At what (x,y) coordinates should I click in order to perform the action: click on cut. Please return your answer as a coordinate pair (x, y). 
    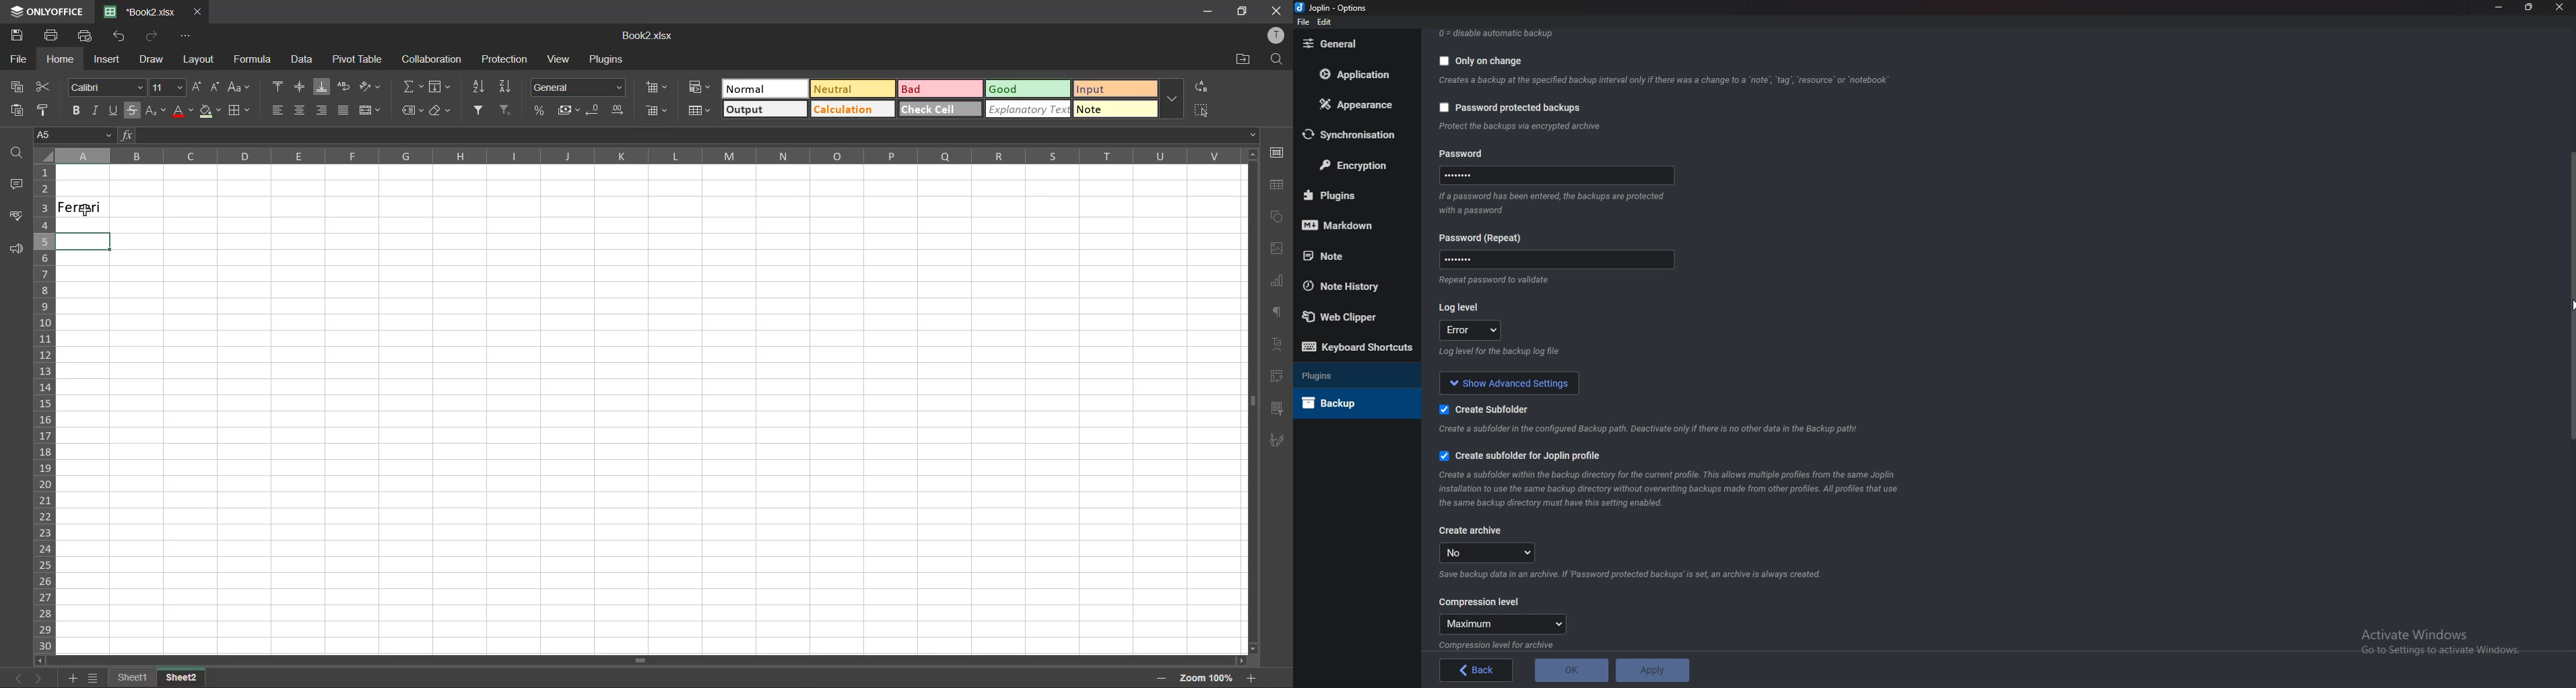
    Looking at the image, I should click on (46, 86).